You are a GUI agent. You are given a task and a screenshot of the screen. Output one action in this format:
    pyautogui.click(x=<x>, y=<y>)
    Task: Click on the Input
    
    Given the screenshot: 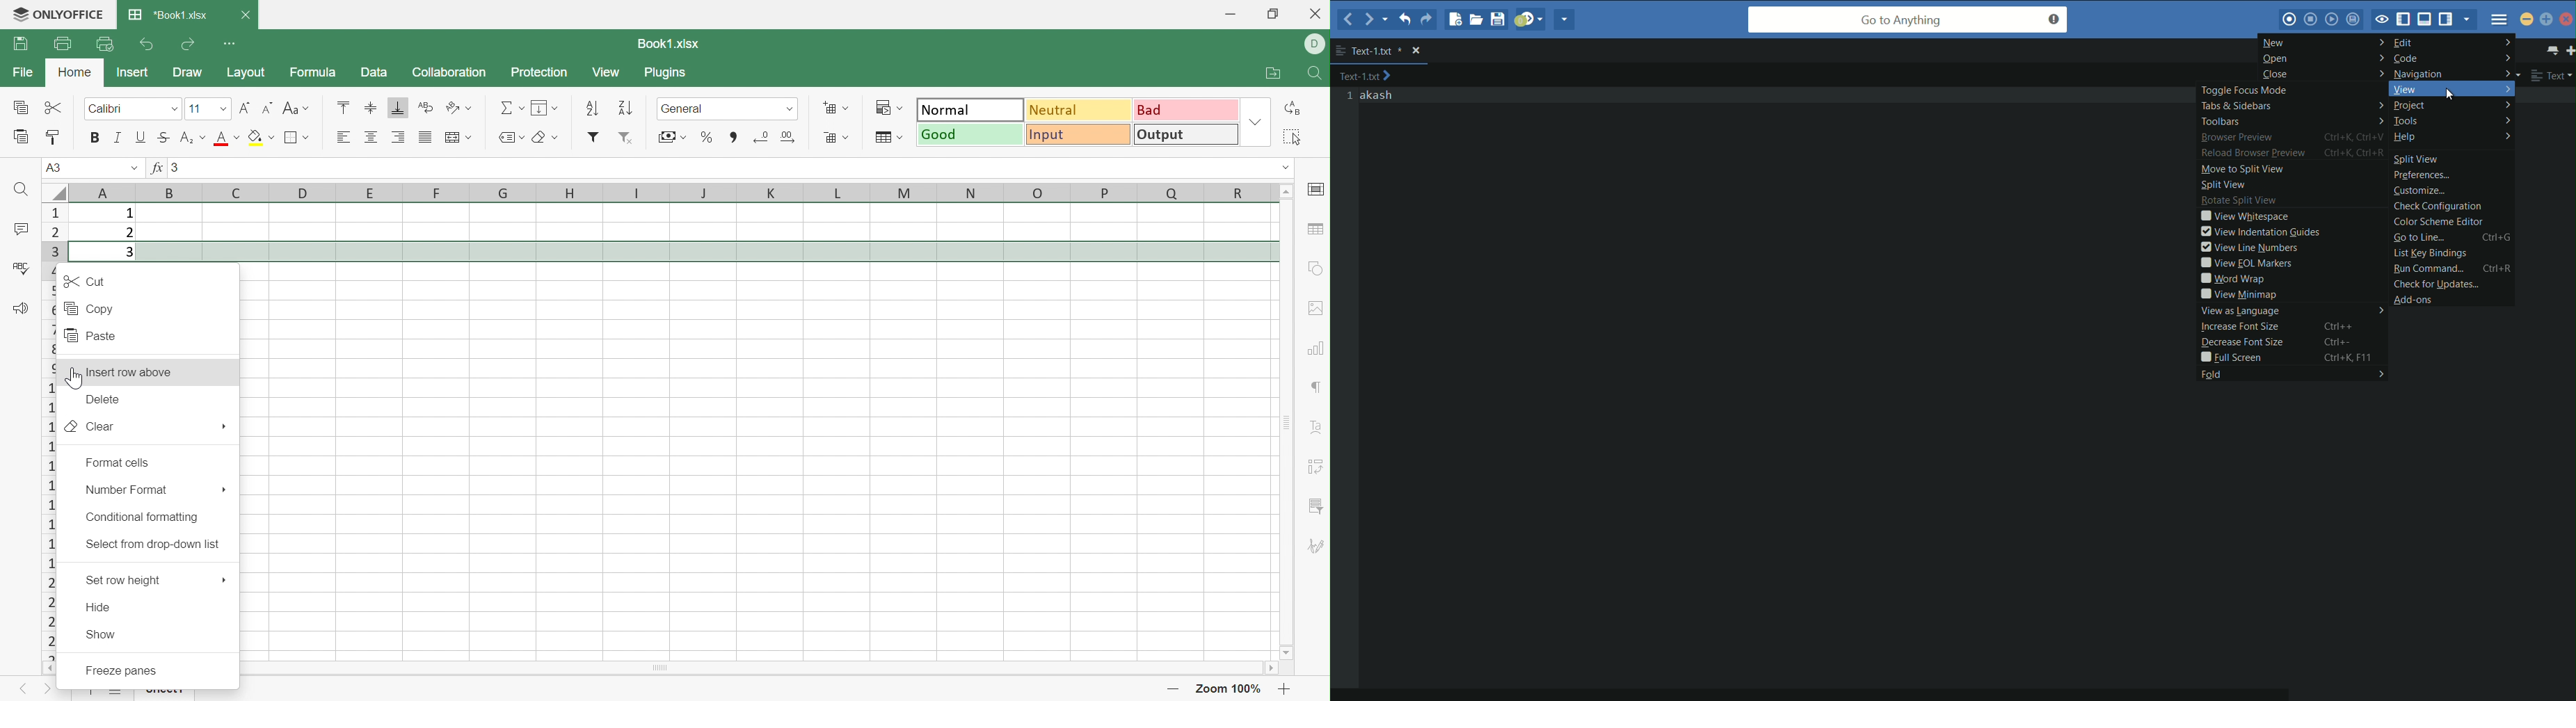 What is the action you would take?
    pyautogui.click(x=1078, y=134)
    